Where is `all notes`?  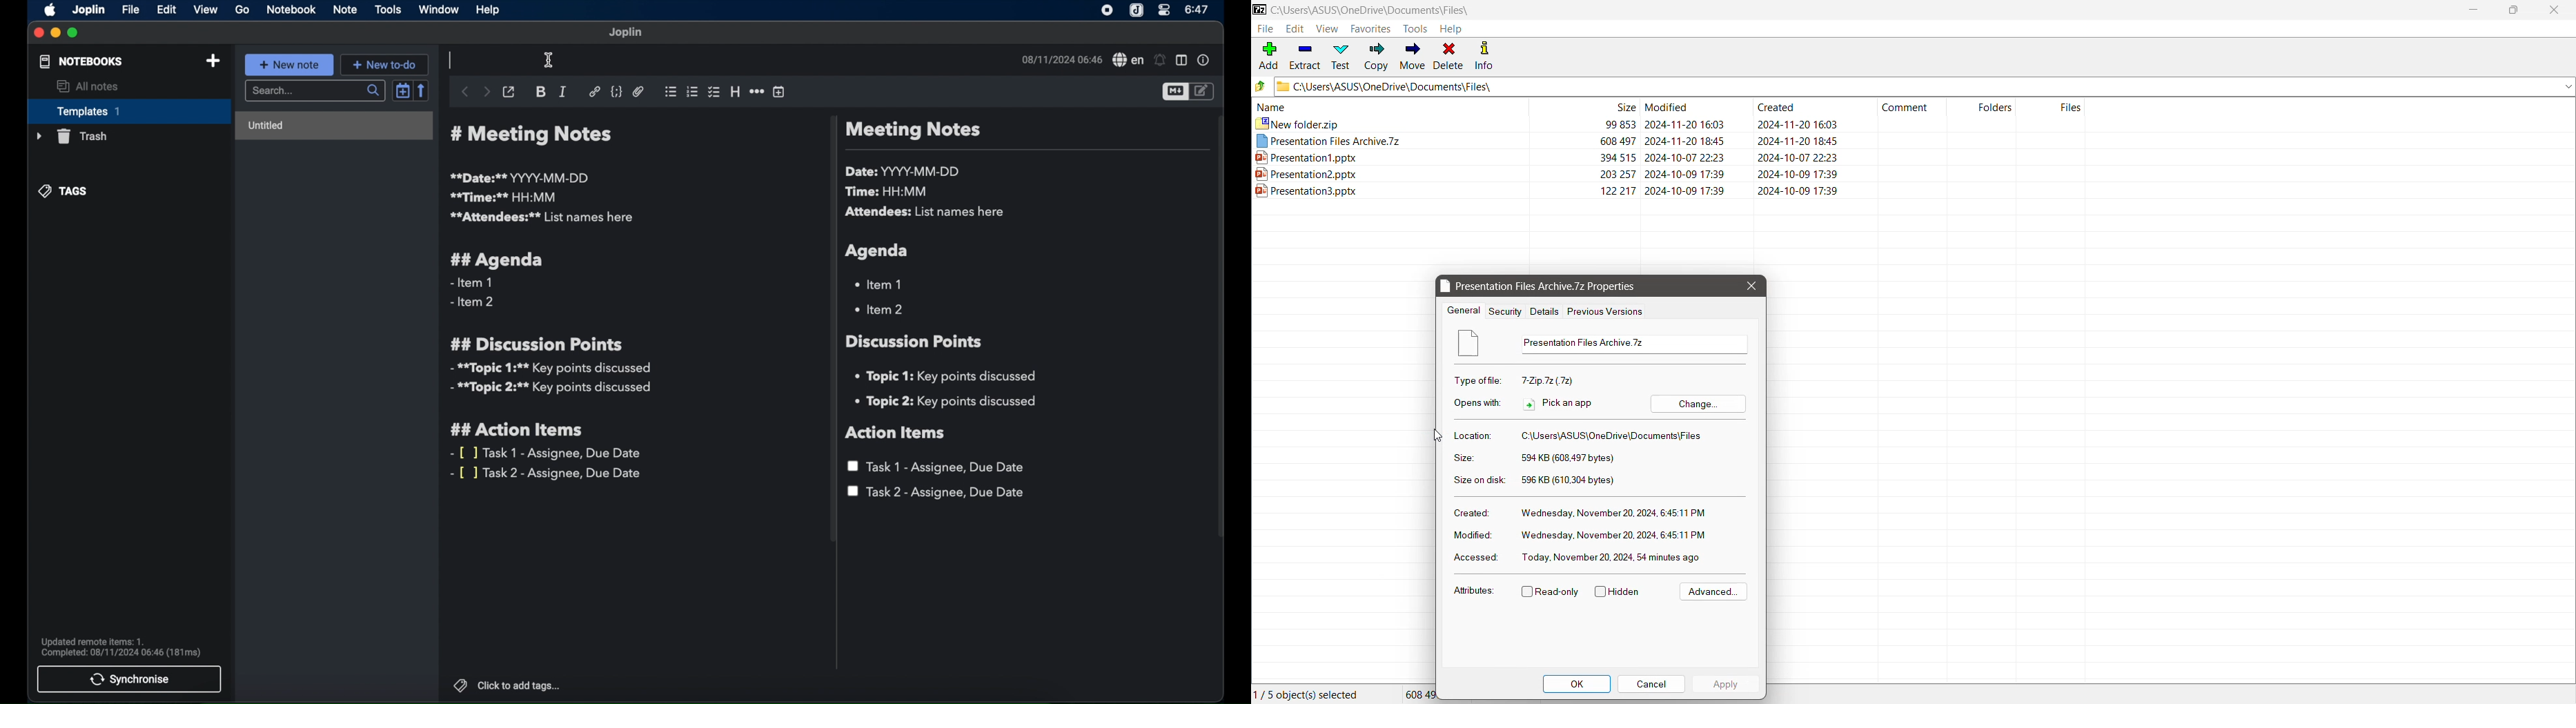 all notes is located at coordinates (88, 87).